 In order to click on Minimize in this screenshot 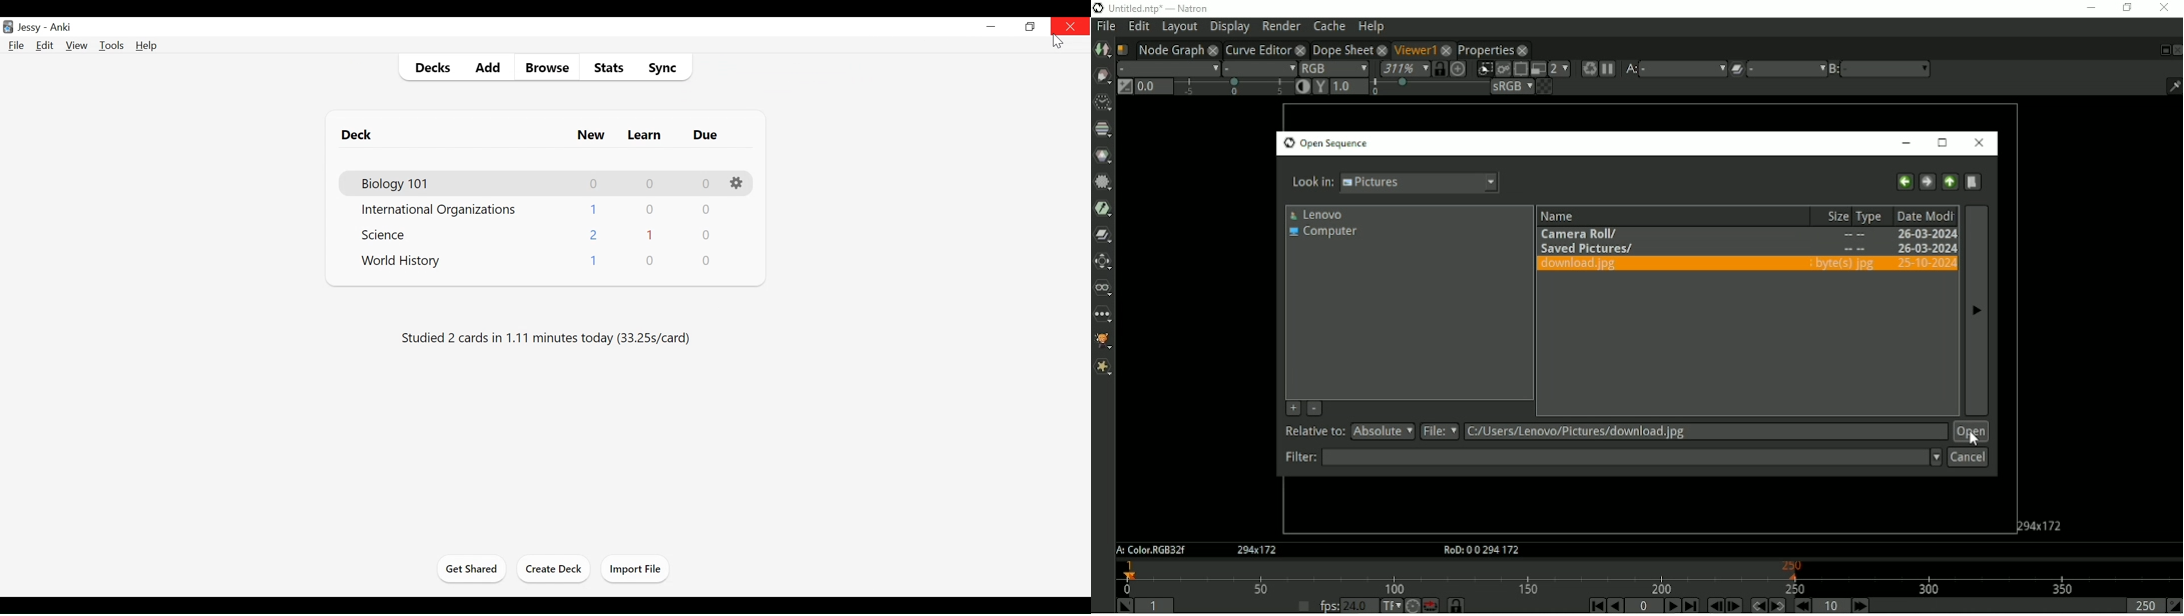, I will do `click(2088, 10)`.